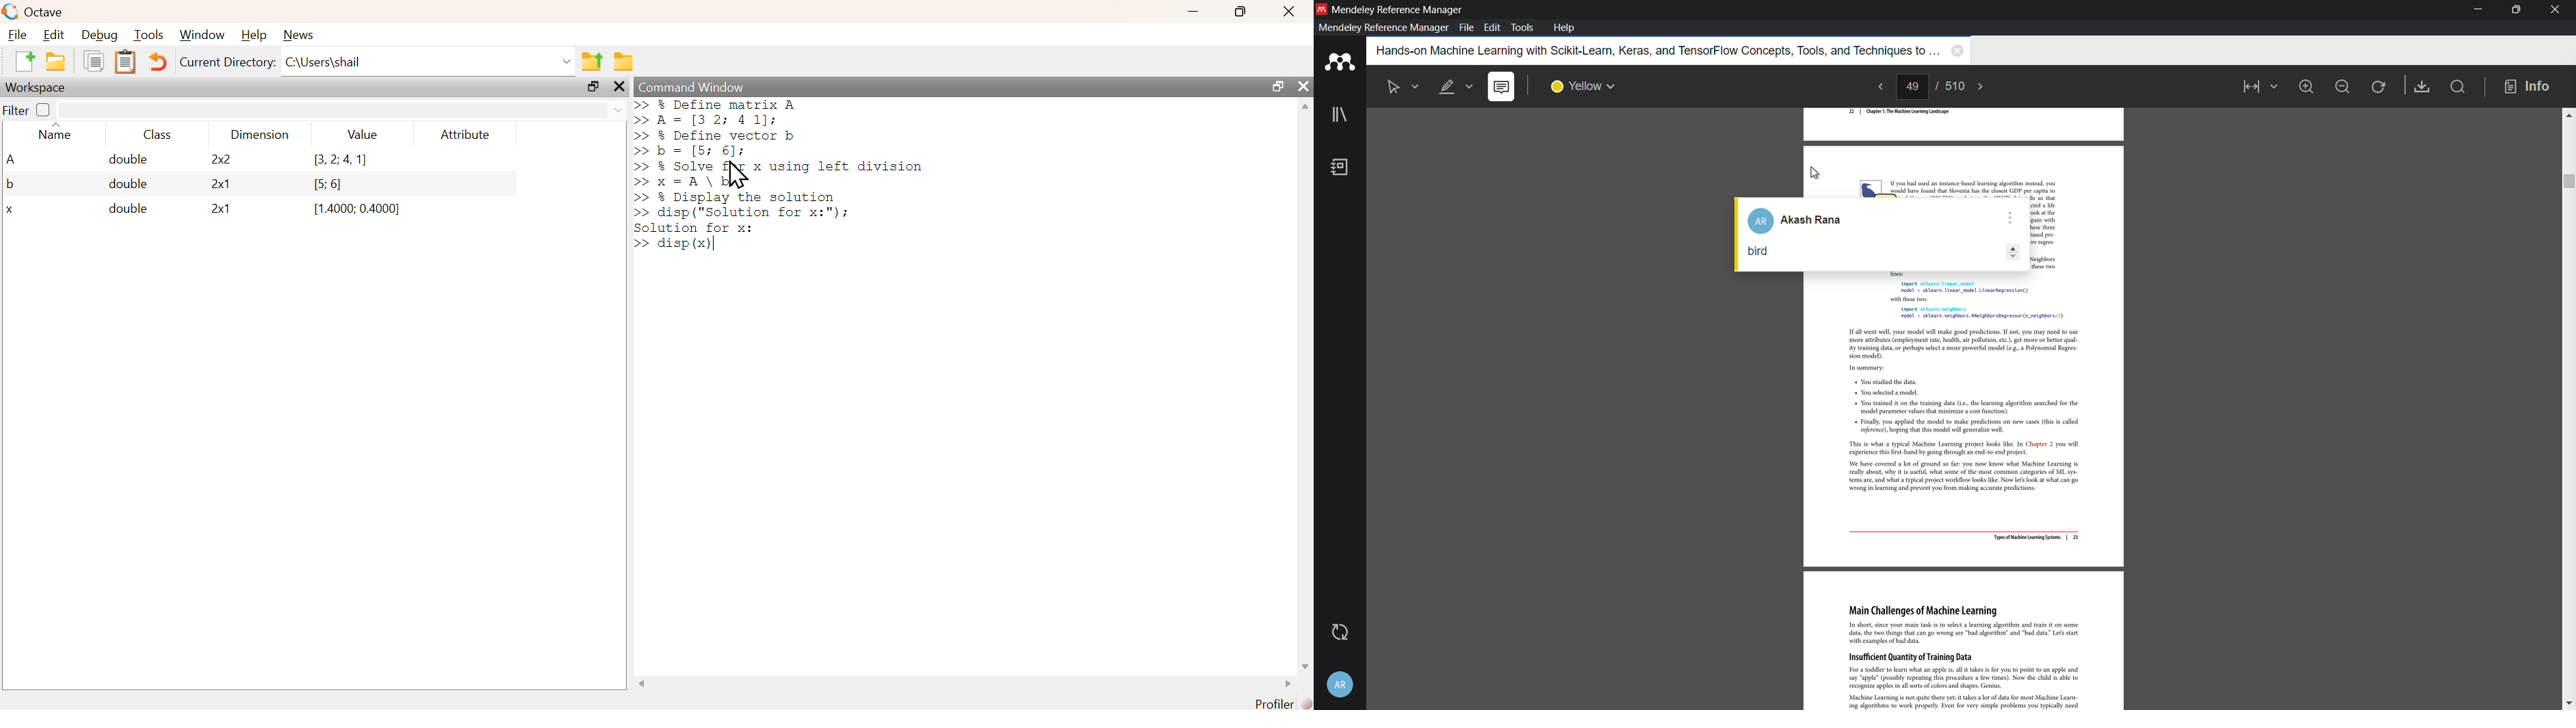 The height and width of the screenshot is (728, 2576). I want to click on book view, so click(2256, 88).